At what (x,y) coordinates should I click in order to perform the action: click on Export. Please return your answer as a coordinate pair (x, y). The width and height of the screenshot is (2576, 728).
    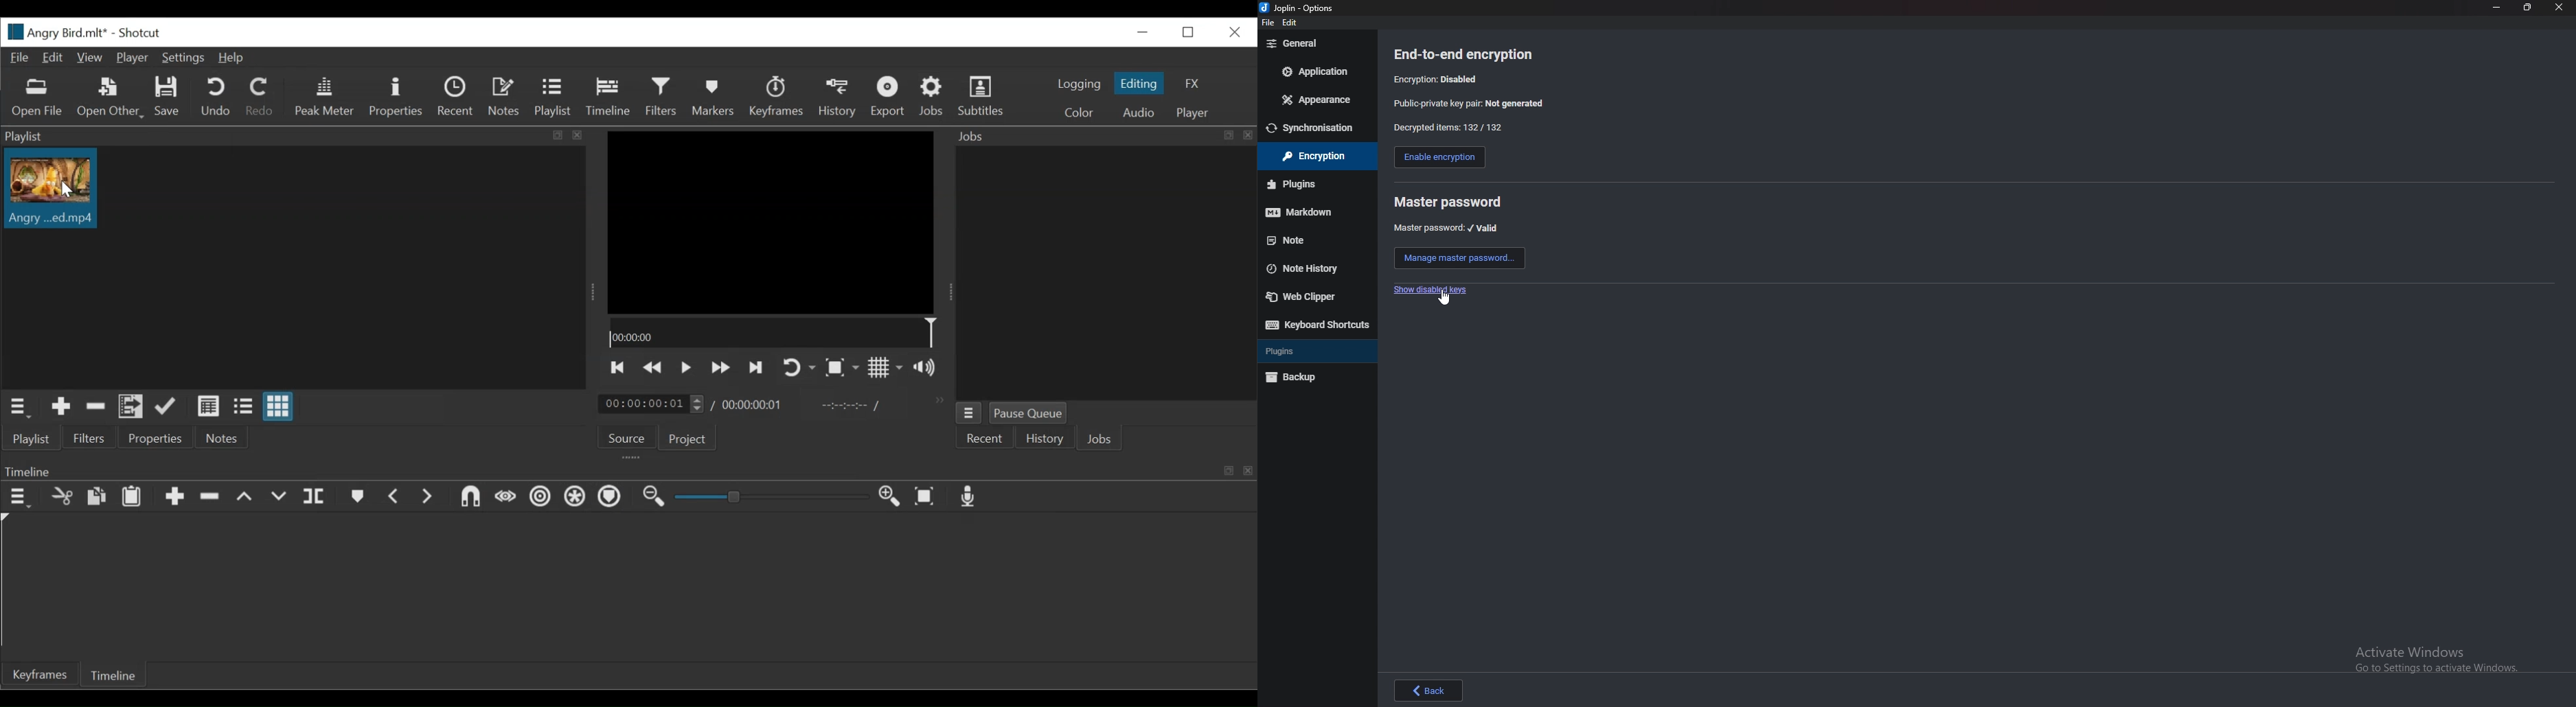
    Looking at the image, I should click on (890, 98).